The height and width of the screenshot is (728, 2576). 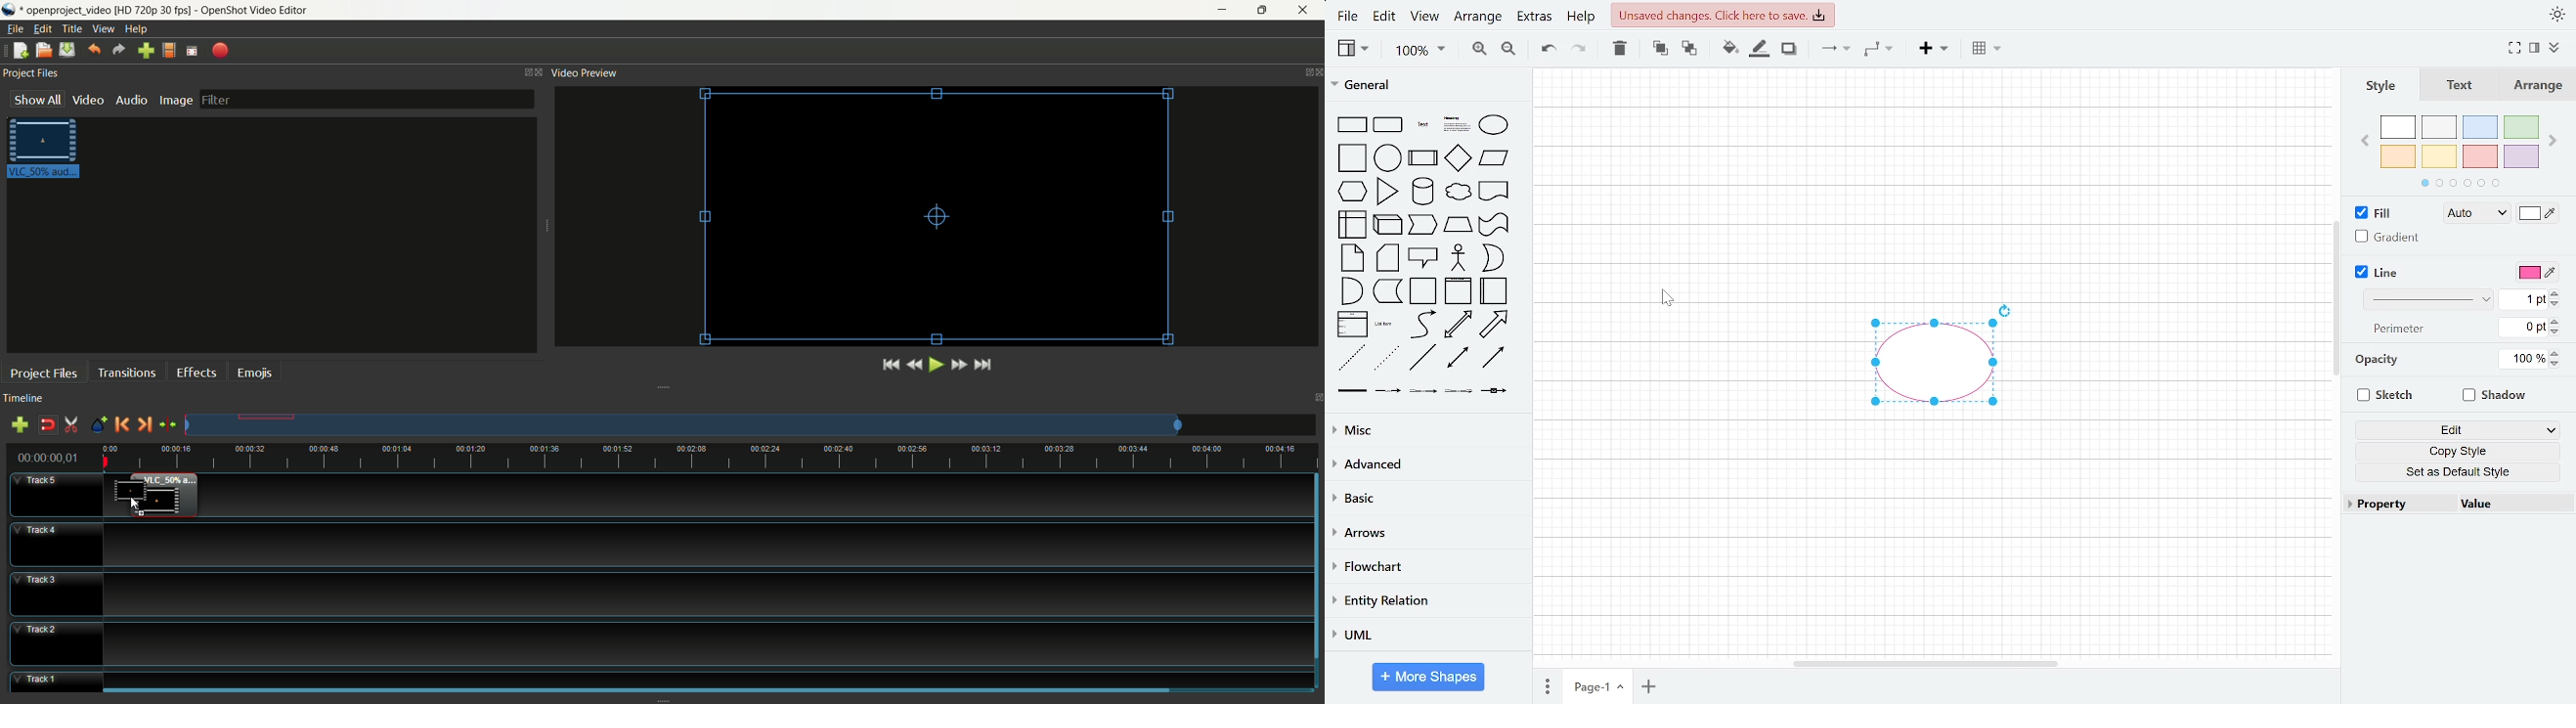 I want to click on Next, so click(x=2554, y=142).